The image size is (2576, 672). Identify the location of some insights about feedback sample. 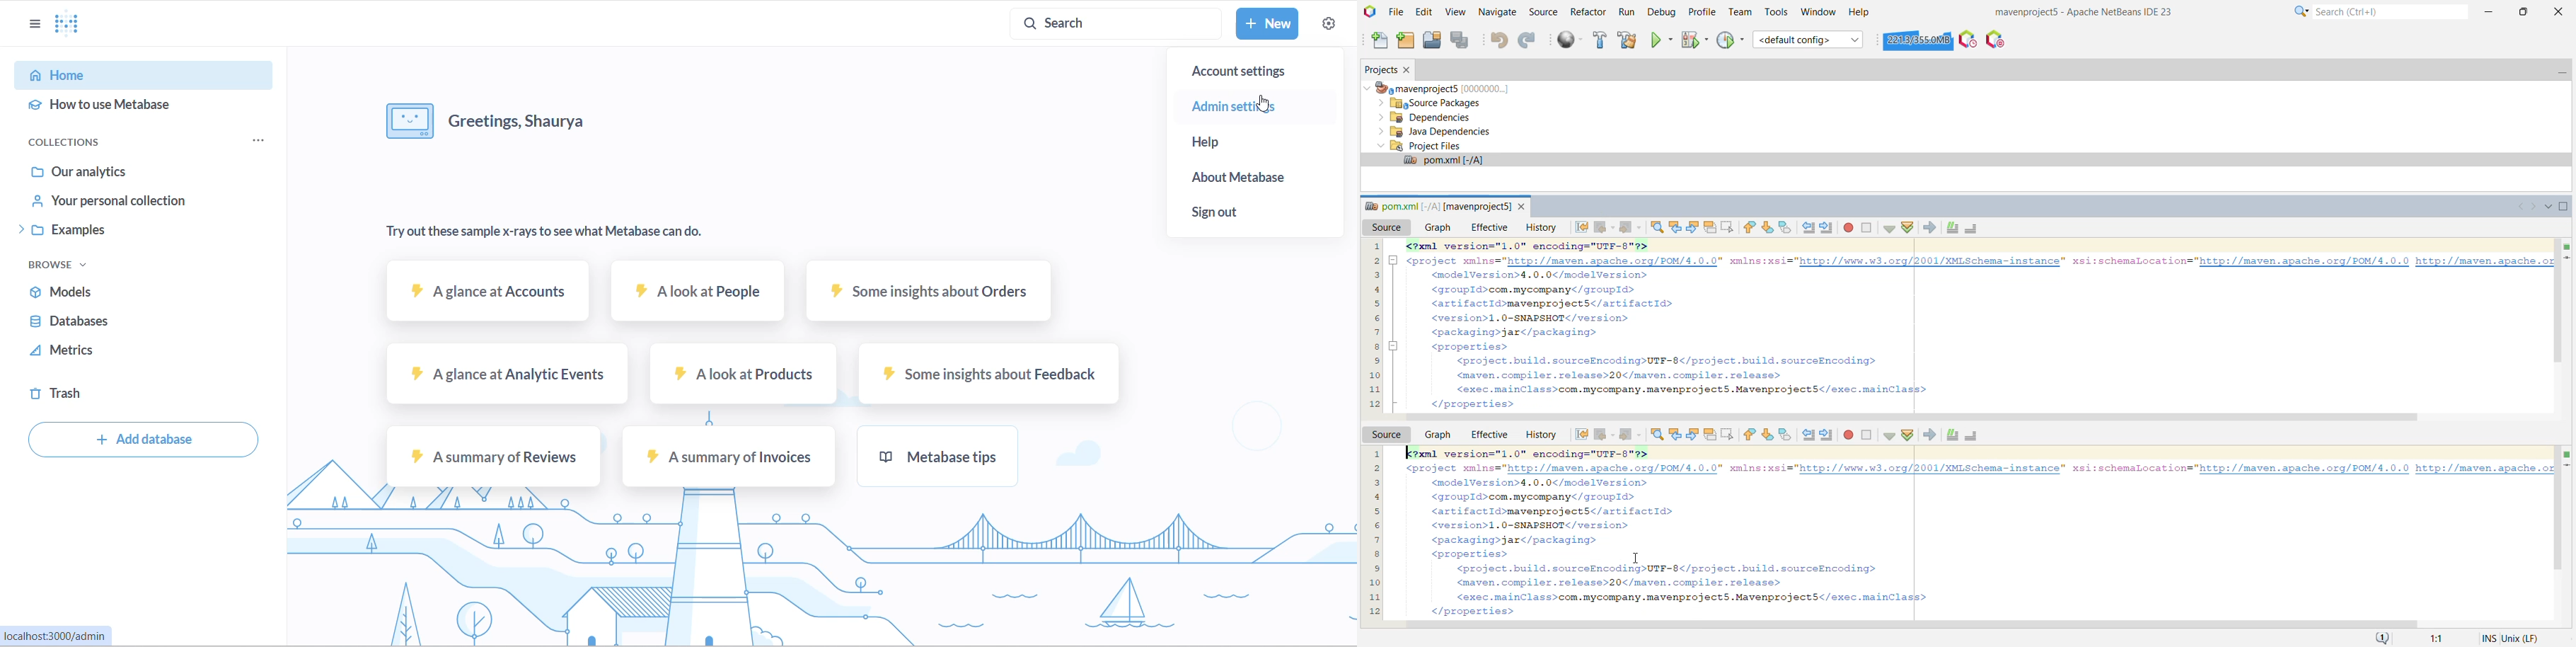
(984, 374).